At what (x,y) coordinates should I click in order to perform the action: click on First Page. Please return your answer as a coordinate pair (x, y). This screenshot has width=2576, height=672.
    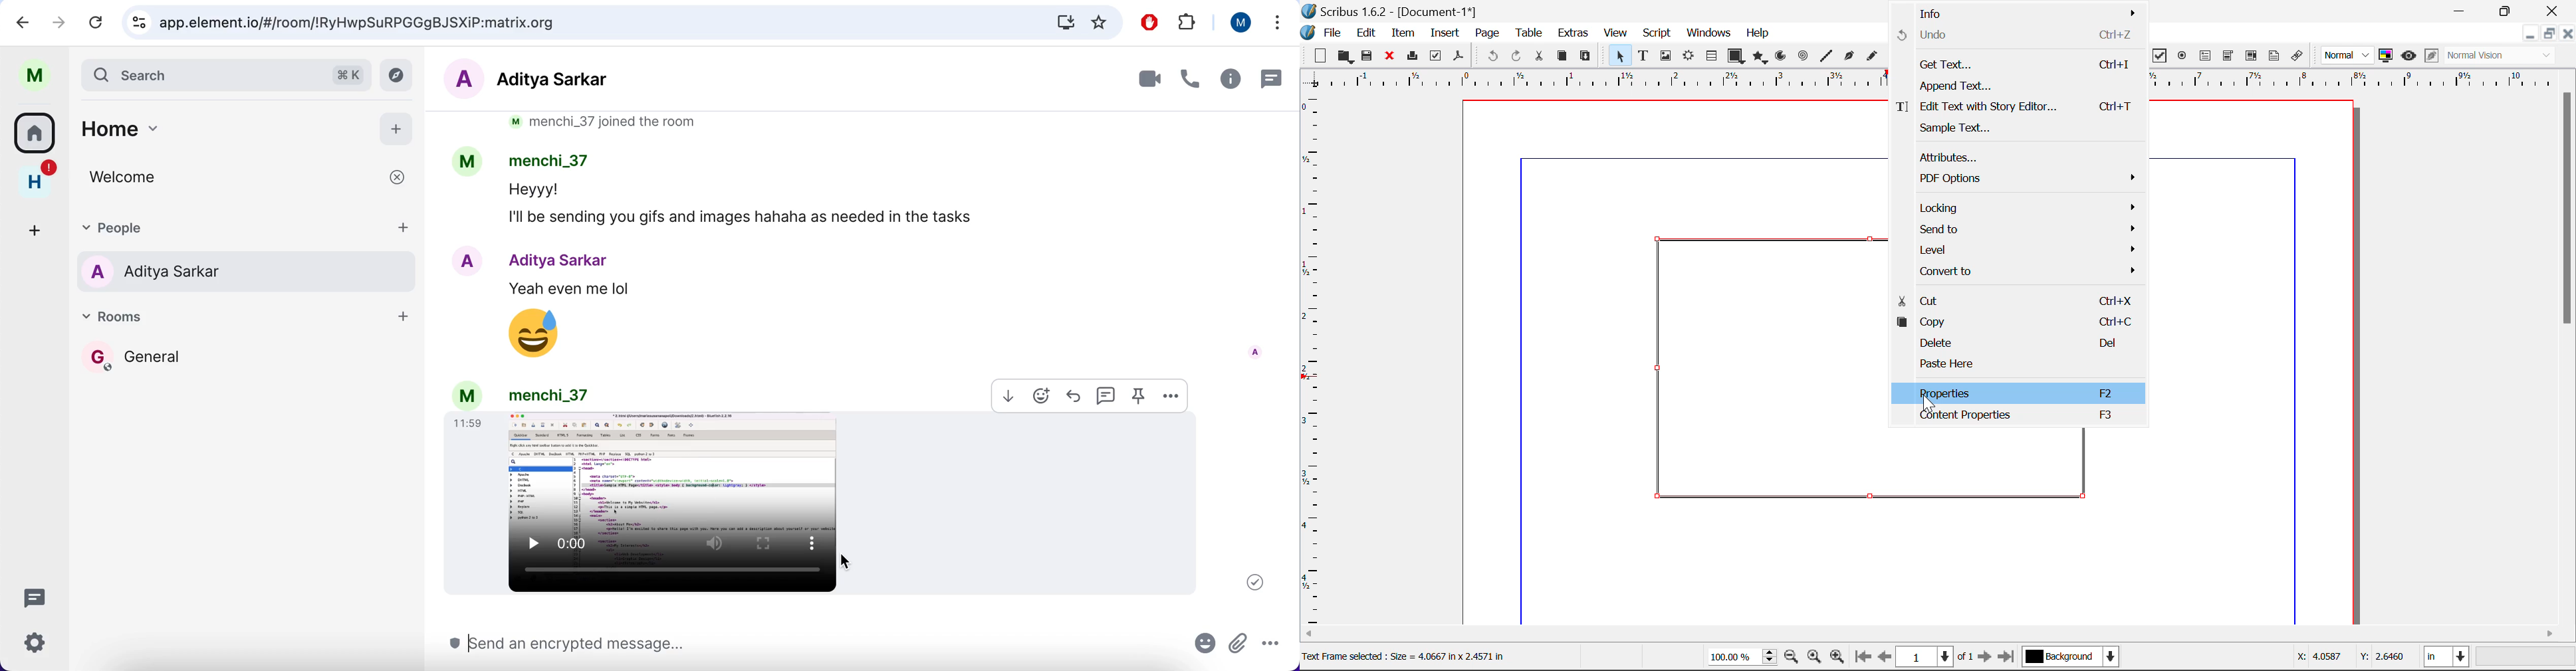
    Looking at the image, I should click on (1863, 658).